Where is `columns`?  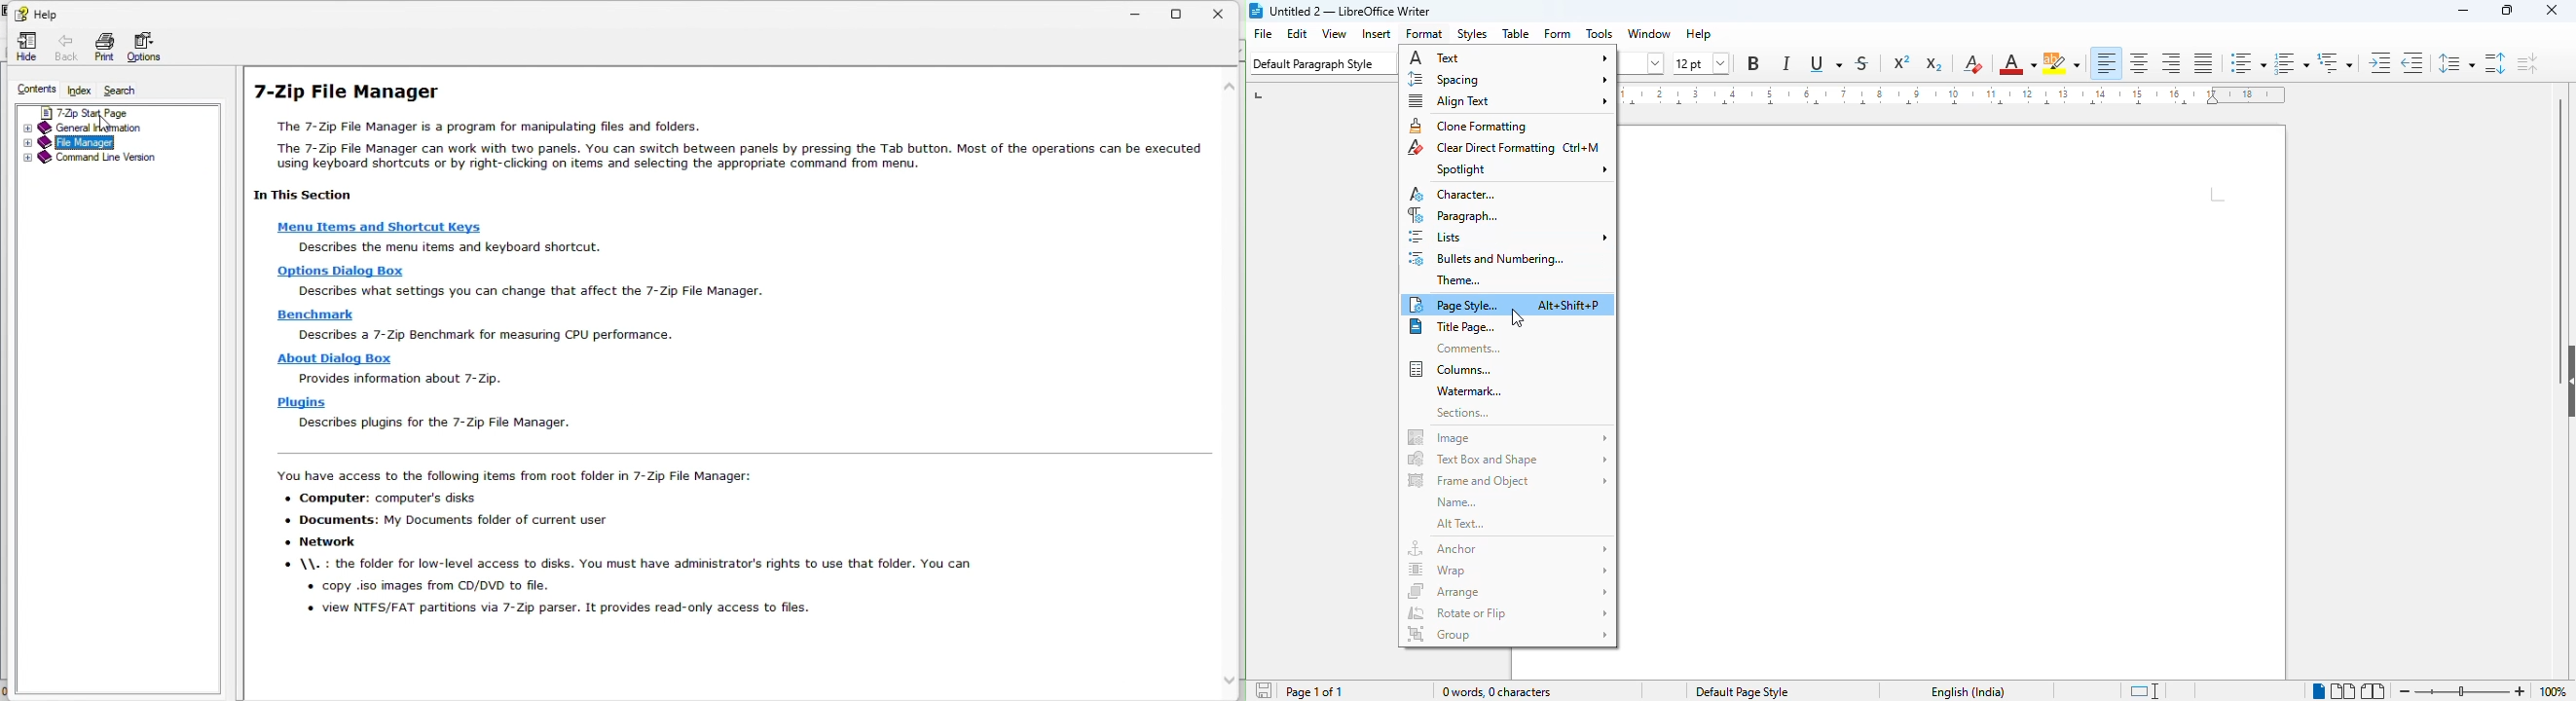
columns is located at coordinates (1449, 370).